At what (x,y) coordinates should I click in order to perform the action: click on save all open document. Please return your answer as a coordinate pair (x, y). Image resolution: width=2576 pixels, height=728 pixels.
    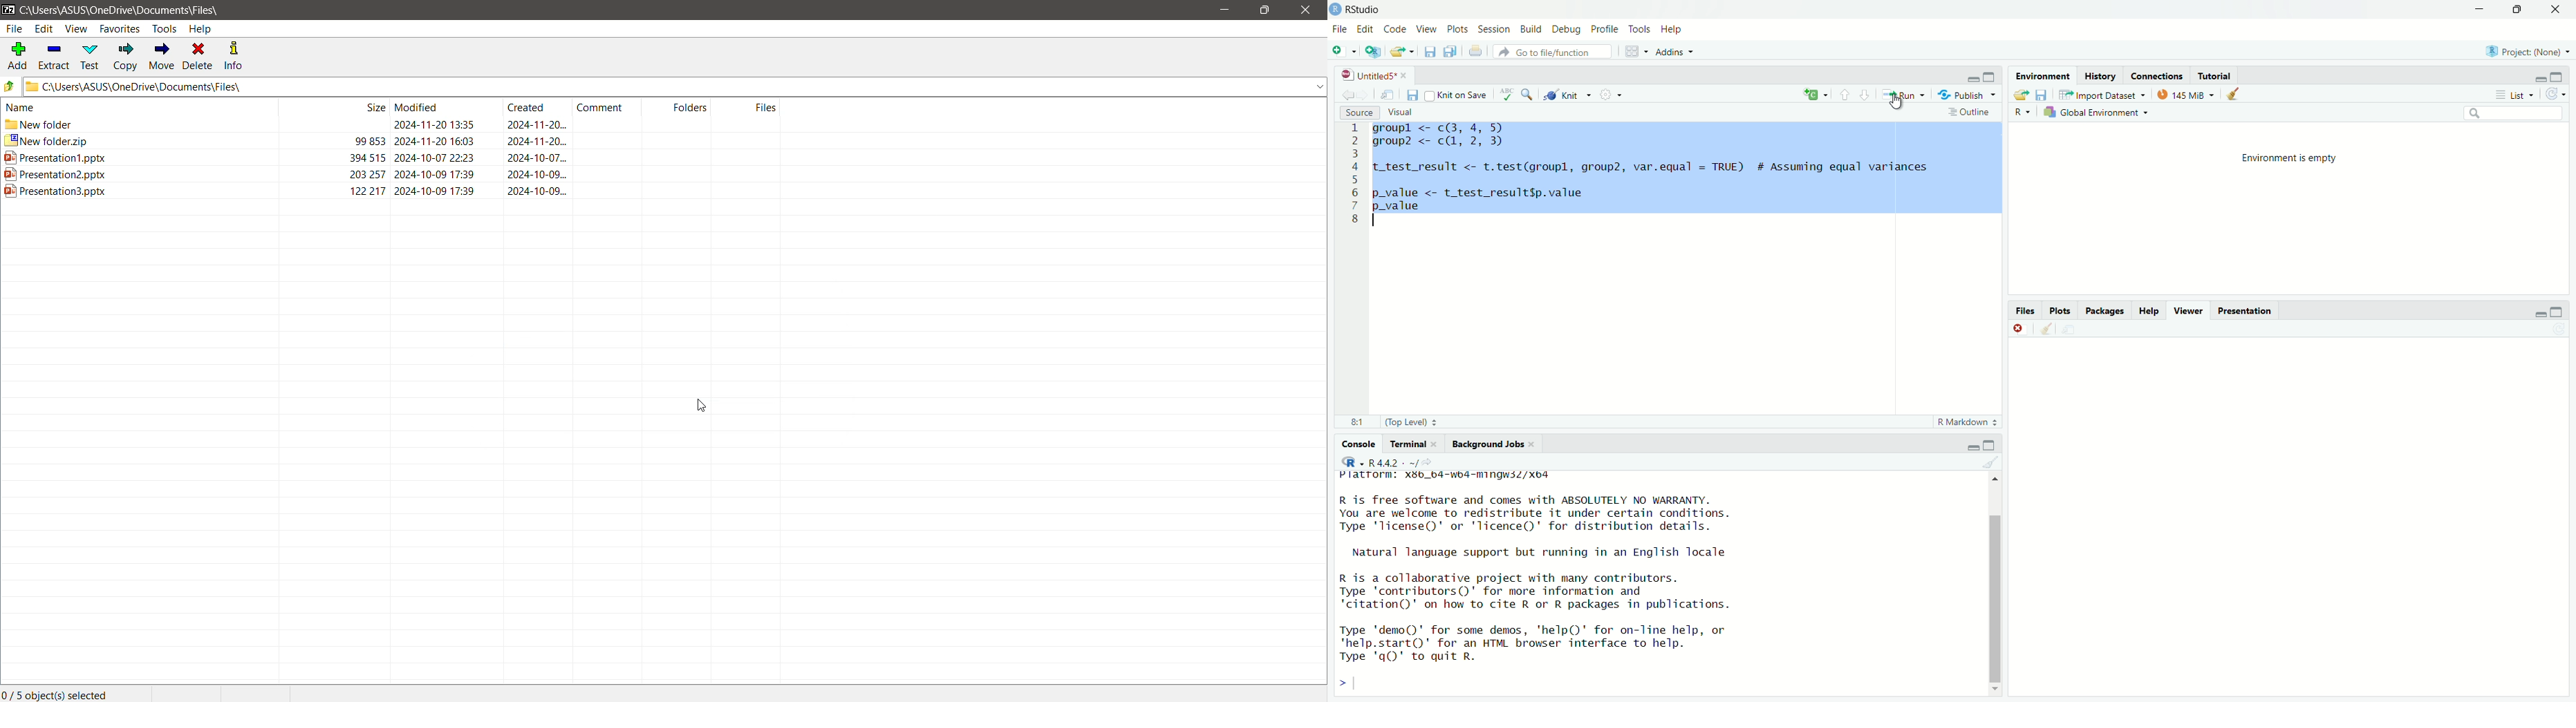
    Looking at the image, I should click on (1448, 50).